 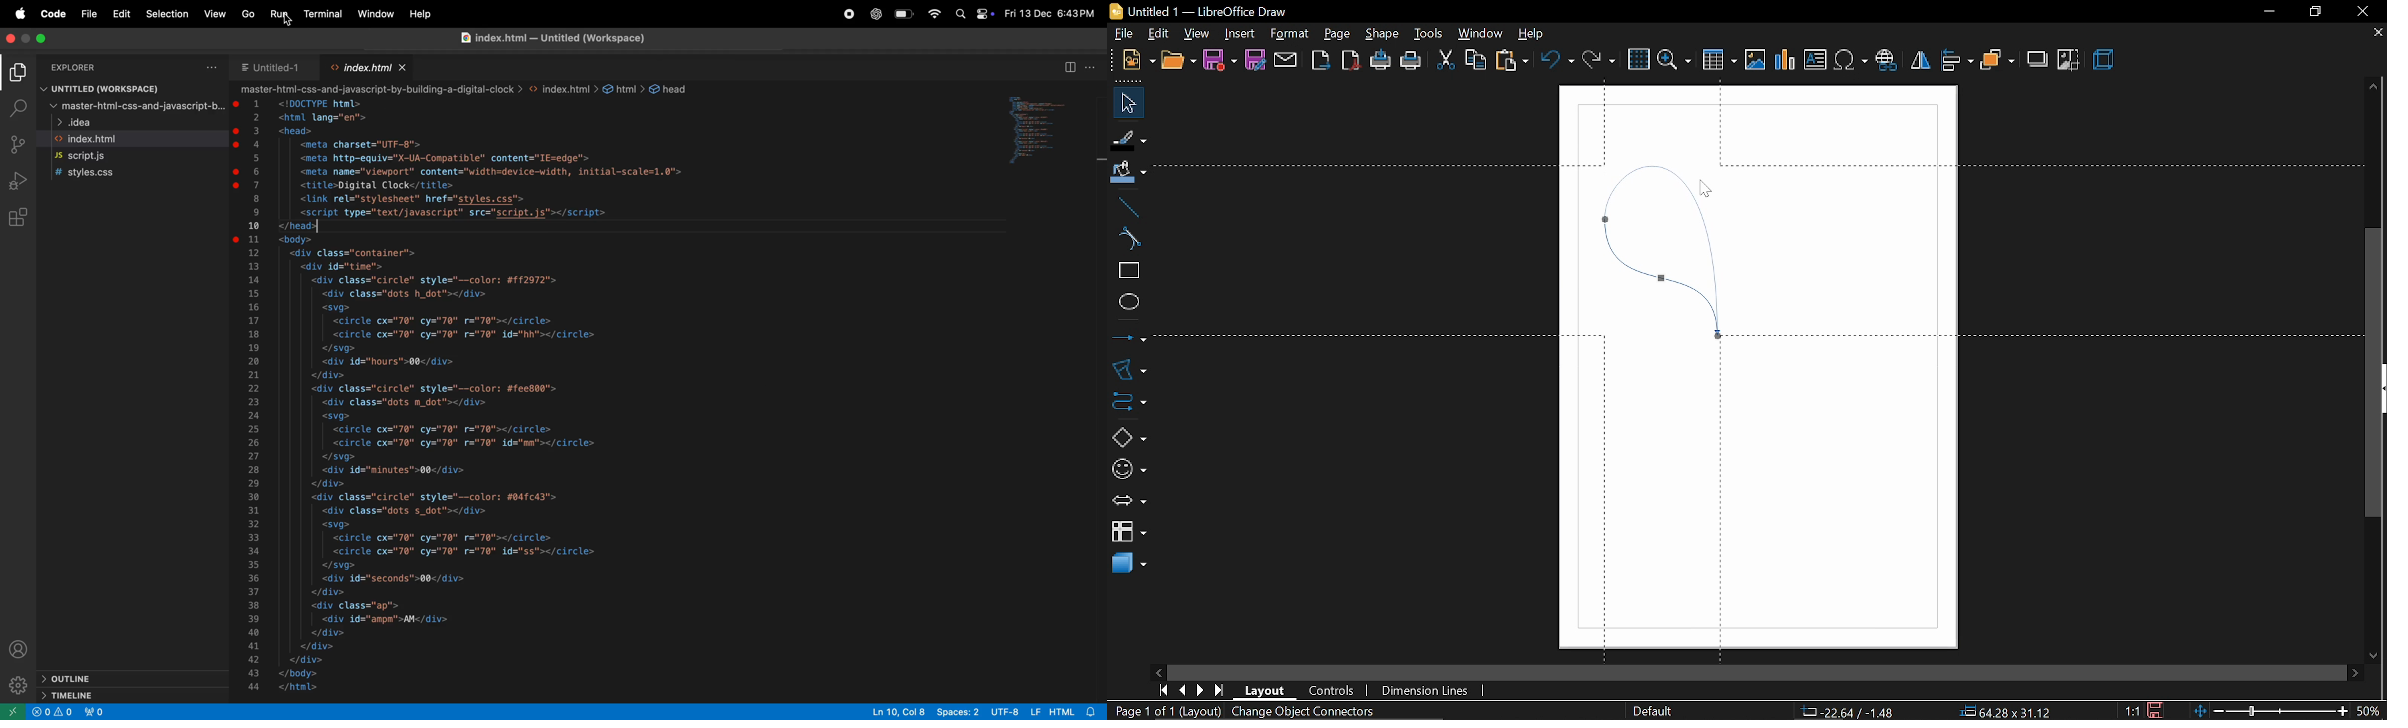 What do you see at coordinates (1280, 712) in the screenshot?
I see `(Layout) Object Connectors selected` at bounding box center [1280, 712].